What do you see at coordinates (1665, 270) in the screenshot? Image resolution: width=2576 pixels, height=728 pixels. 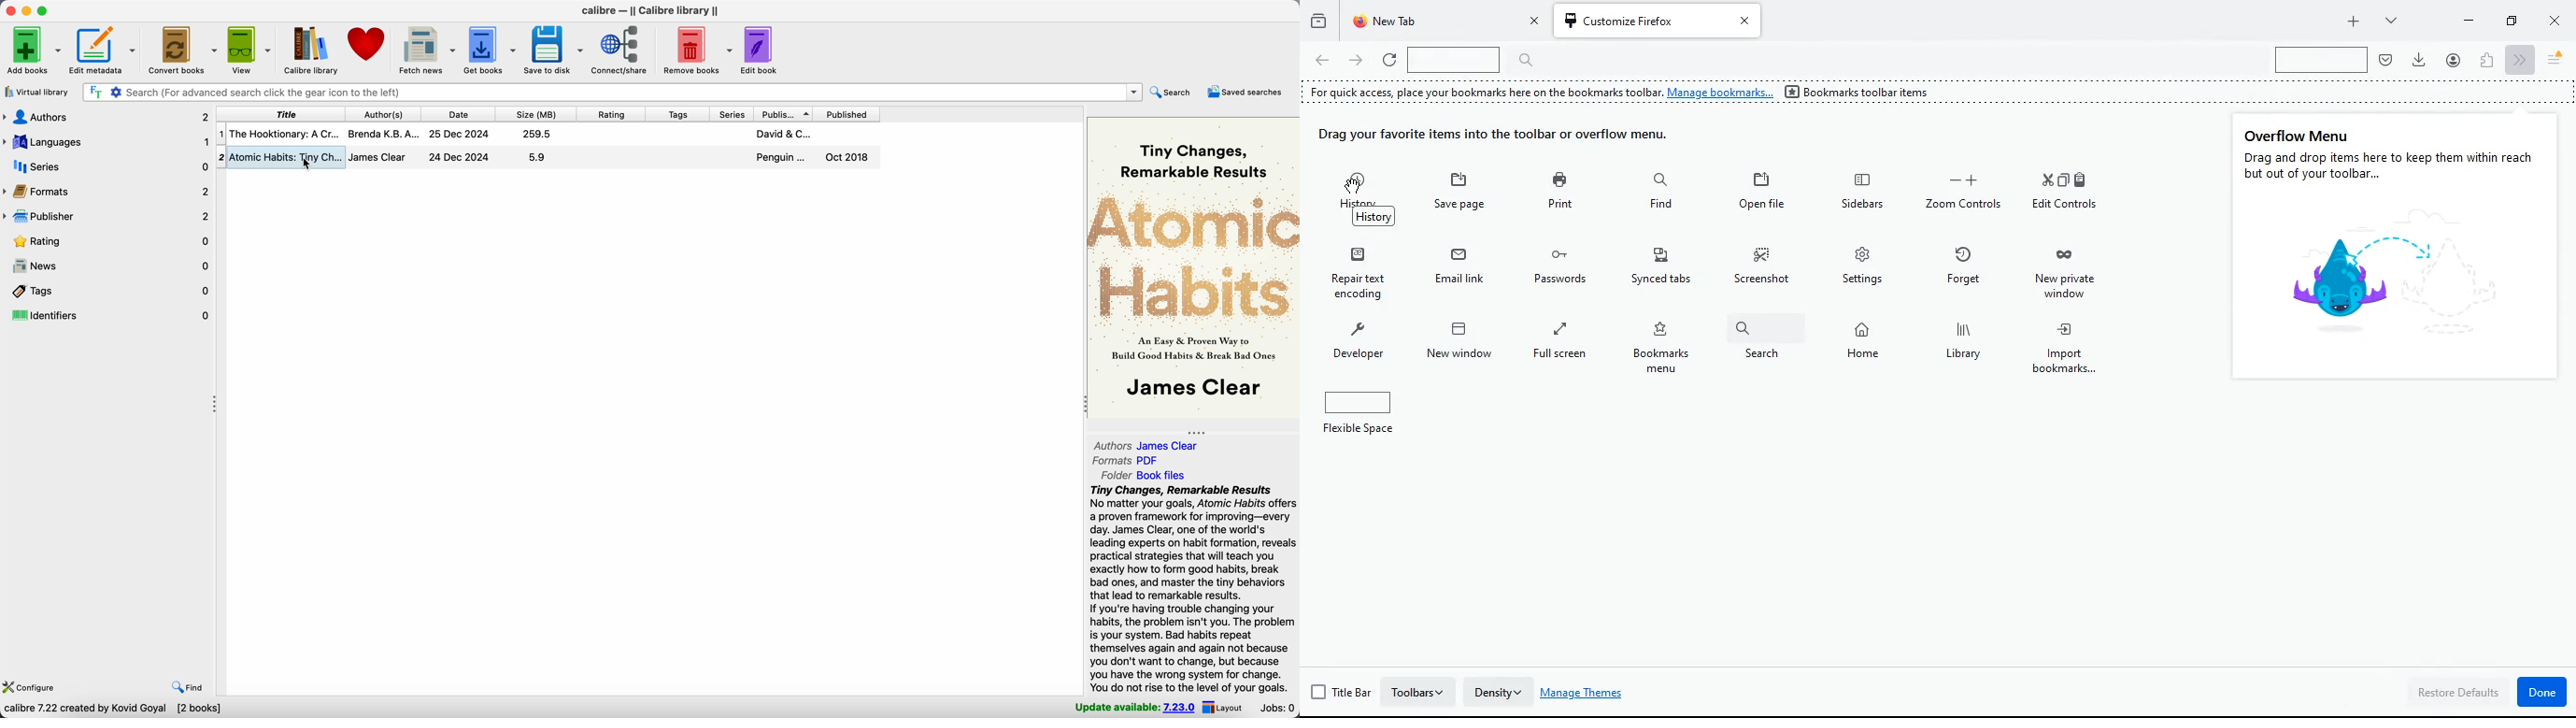 I see `synced tabs` at bounding box center [1665, 270].